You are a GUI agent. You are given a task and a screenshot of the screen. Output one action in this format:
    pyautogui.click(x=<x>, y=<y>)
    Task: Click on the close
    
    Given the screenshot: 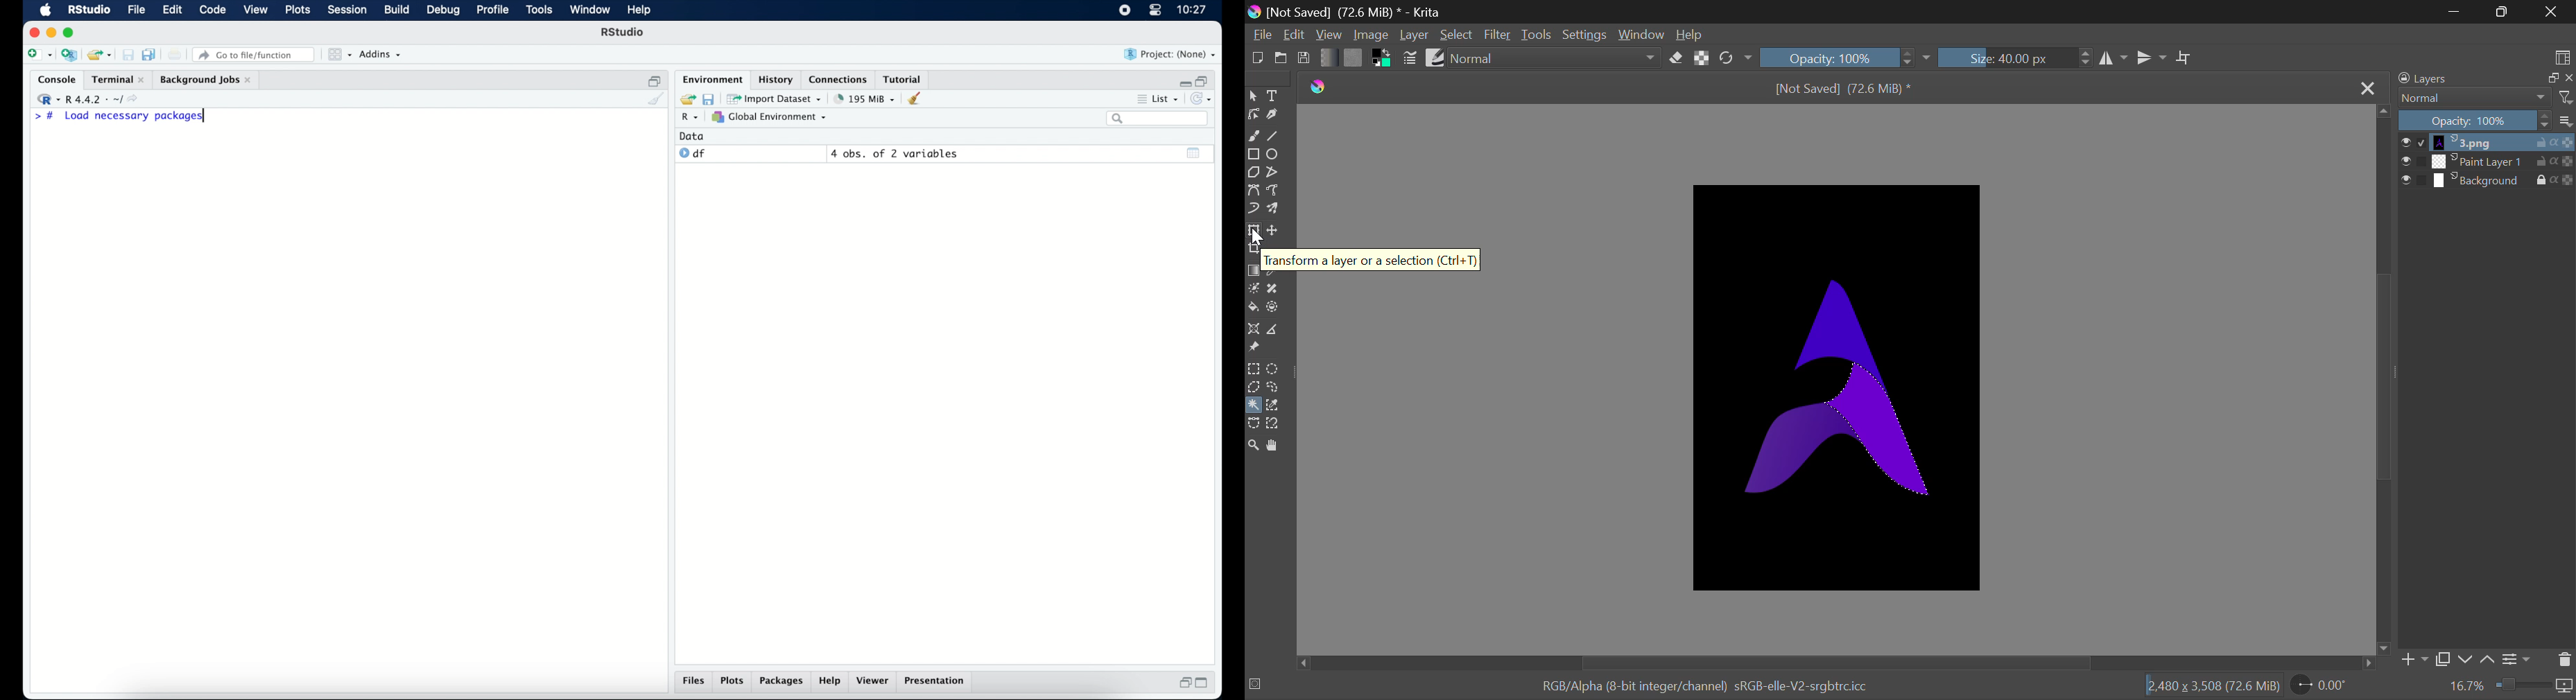 What is the action you would take?
    pyautogui.click(x=34, y=32)
    